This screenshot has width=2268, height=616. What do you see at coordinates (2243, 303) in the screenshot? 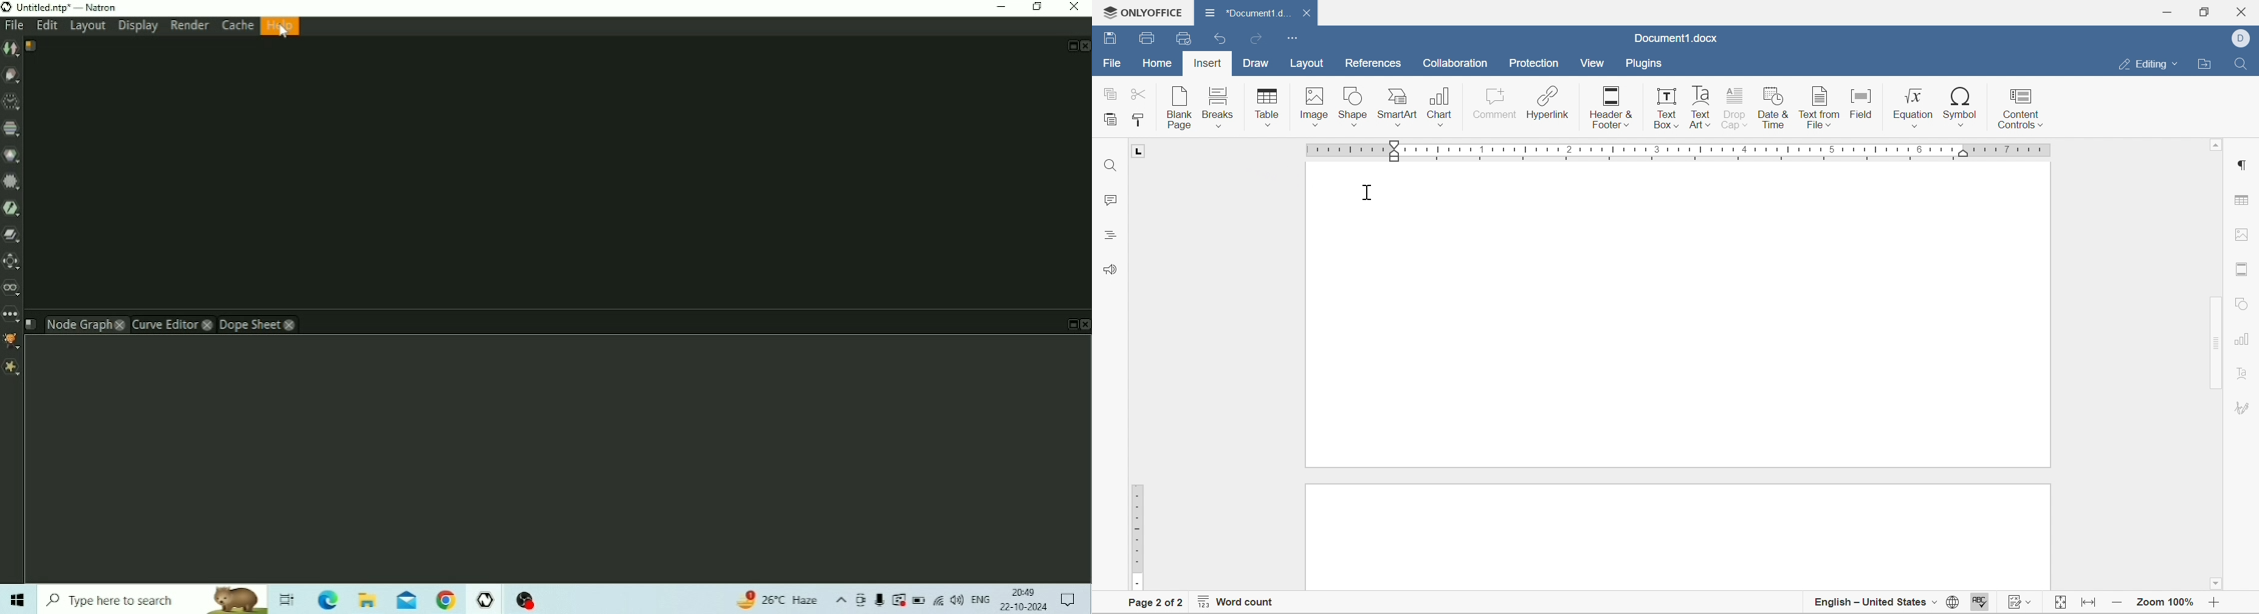
I see `Shape settings` at bounding box center [2243, 303].